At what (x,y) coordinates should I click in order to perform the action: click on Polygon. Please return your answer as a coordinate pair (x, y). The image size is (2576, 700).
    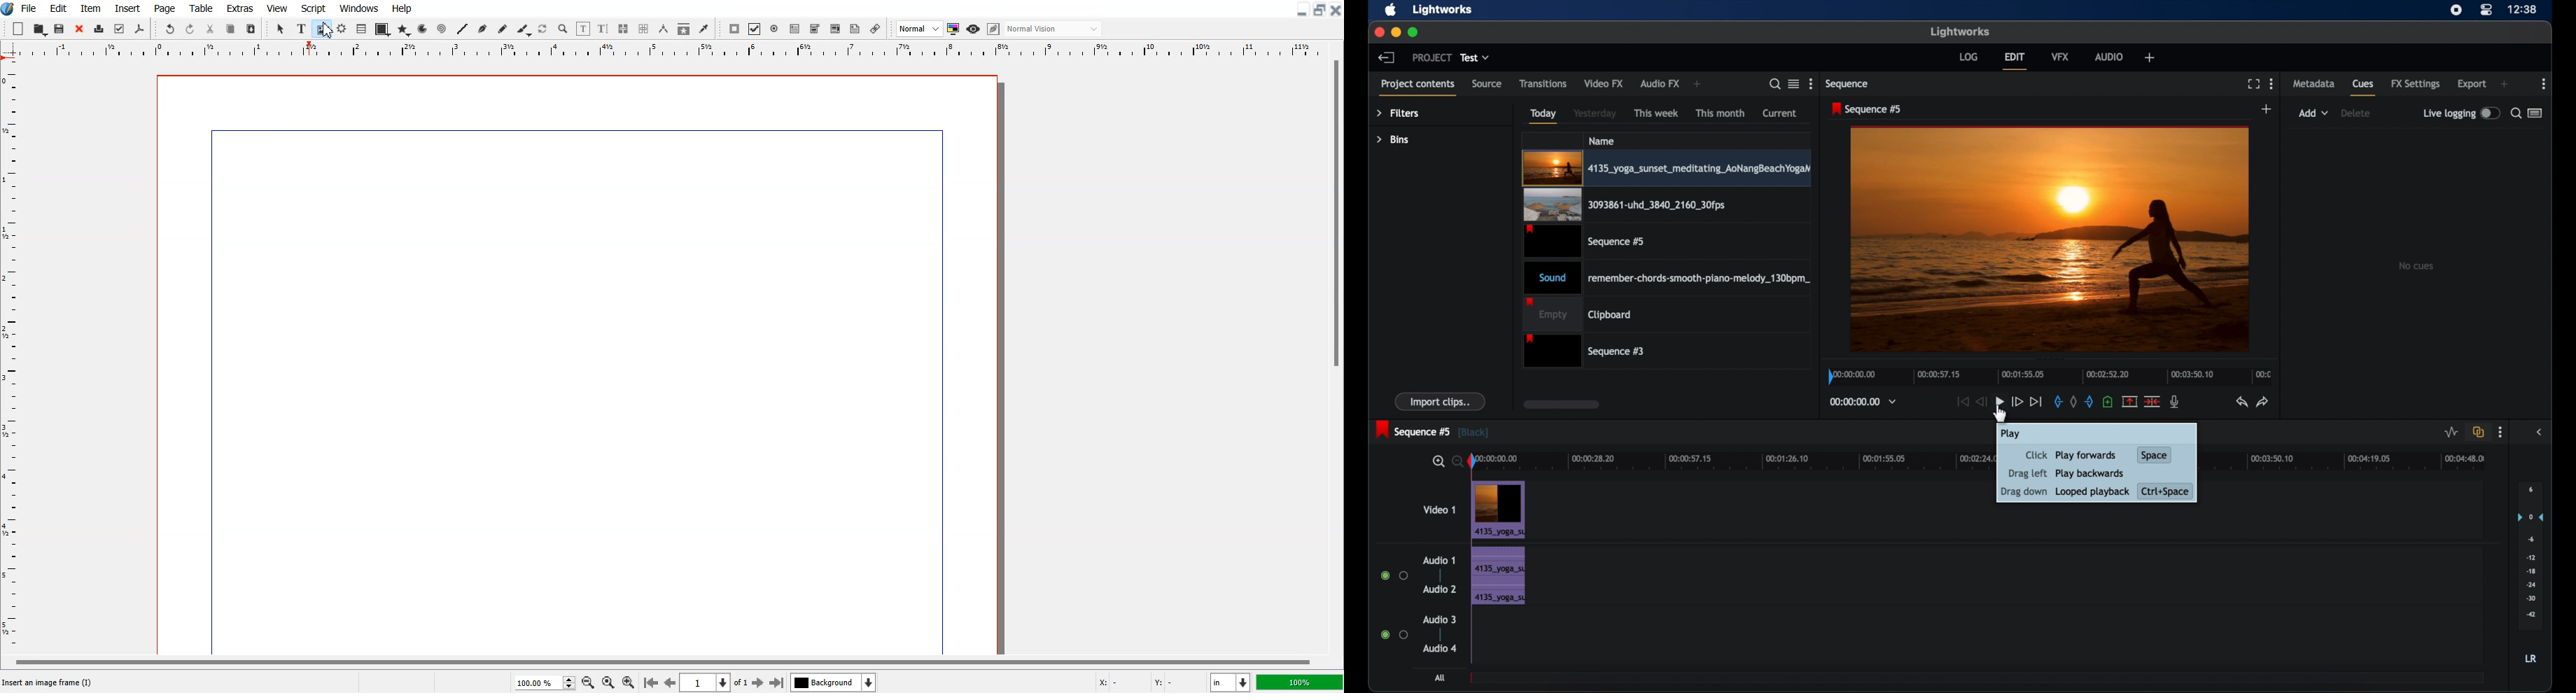
    Looking at the image, I should click on (404, 31).